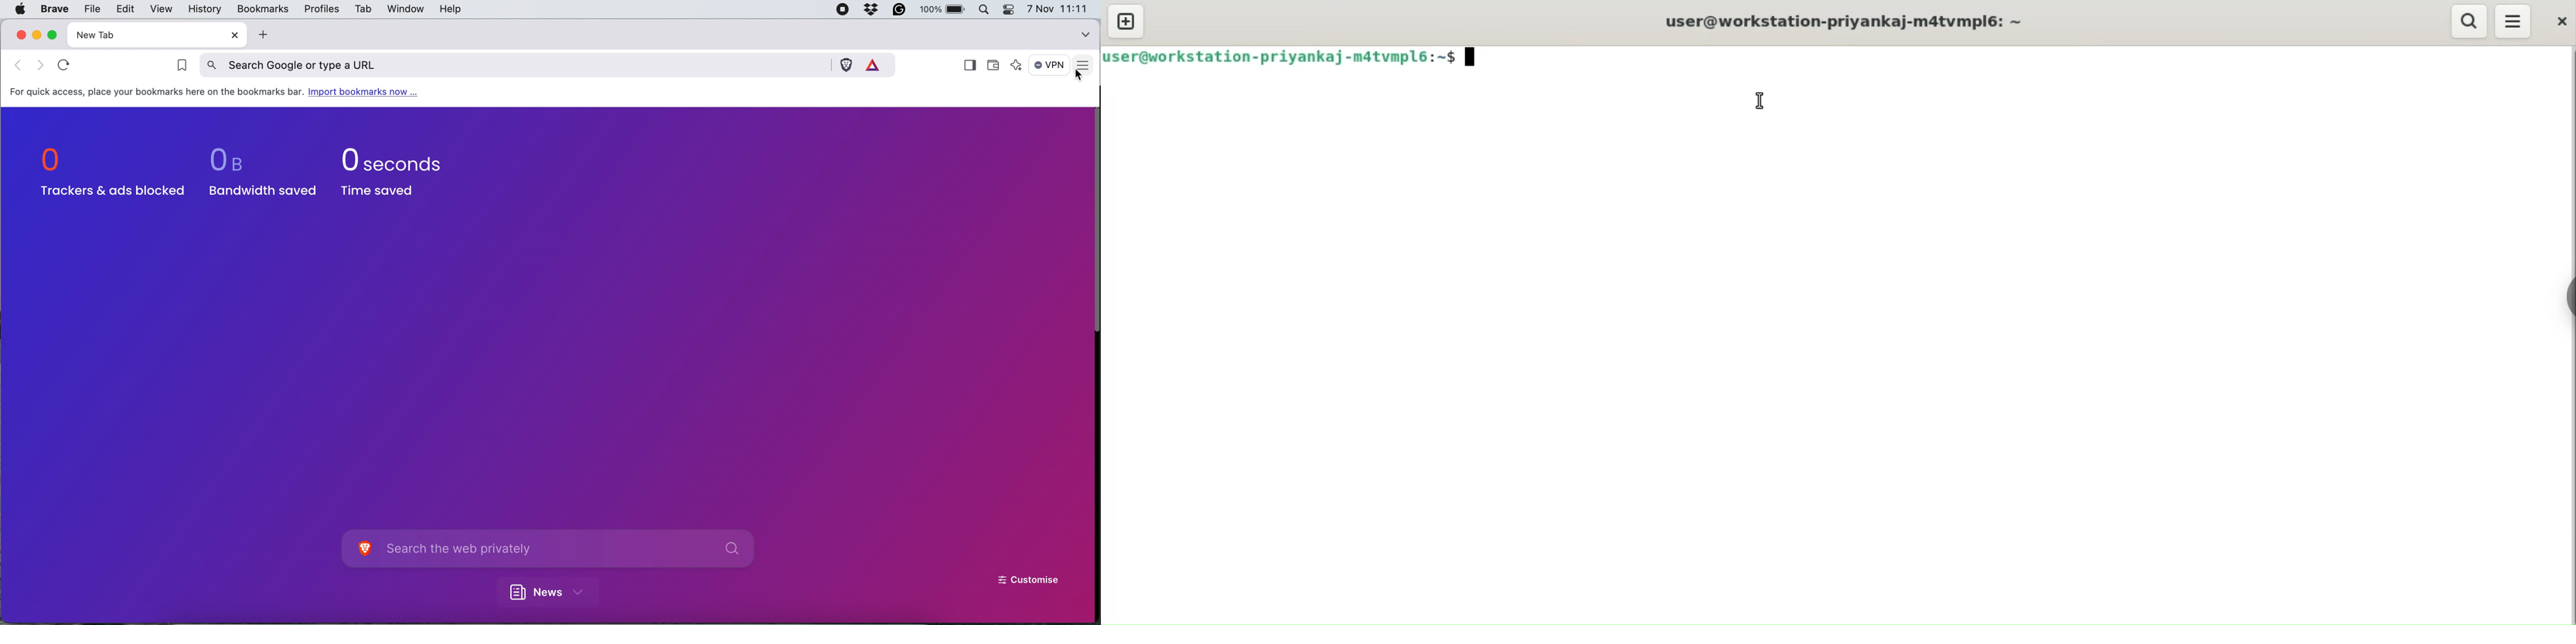  Describe the element at coordinates (450, 10) in the screenshot. I see `help` at that location.